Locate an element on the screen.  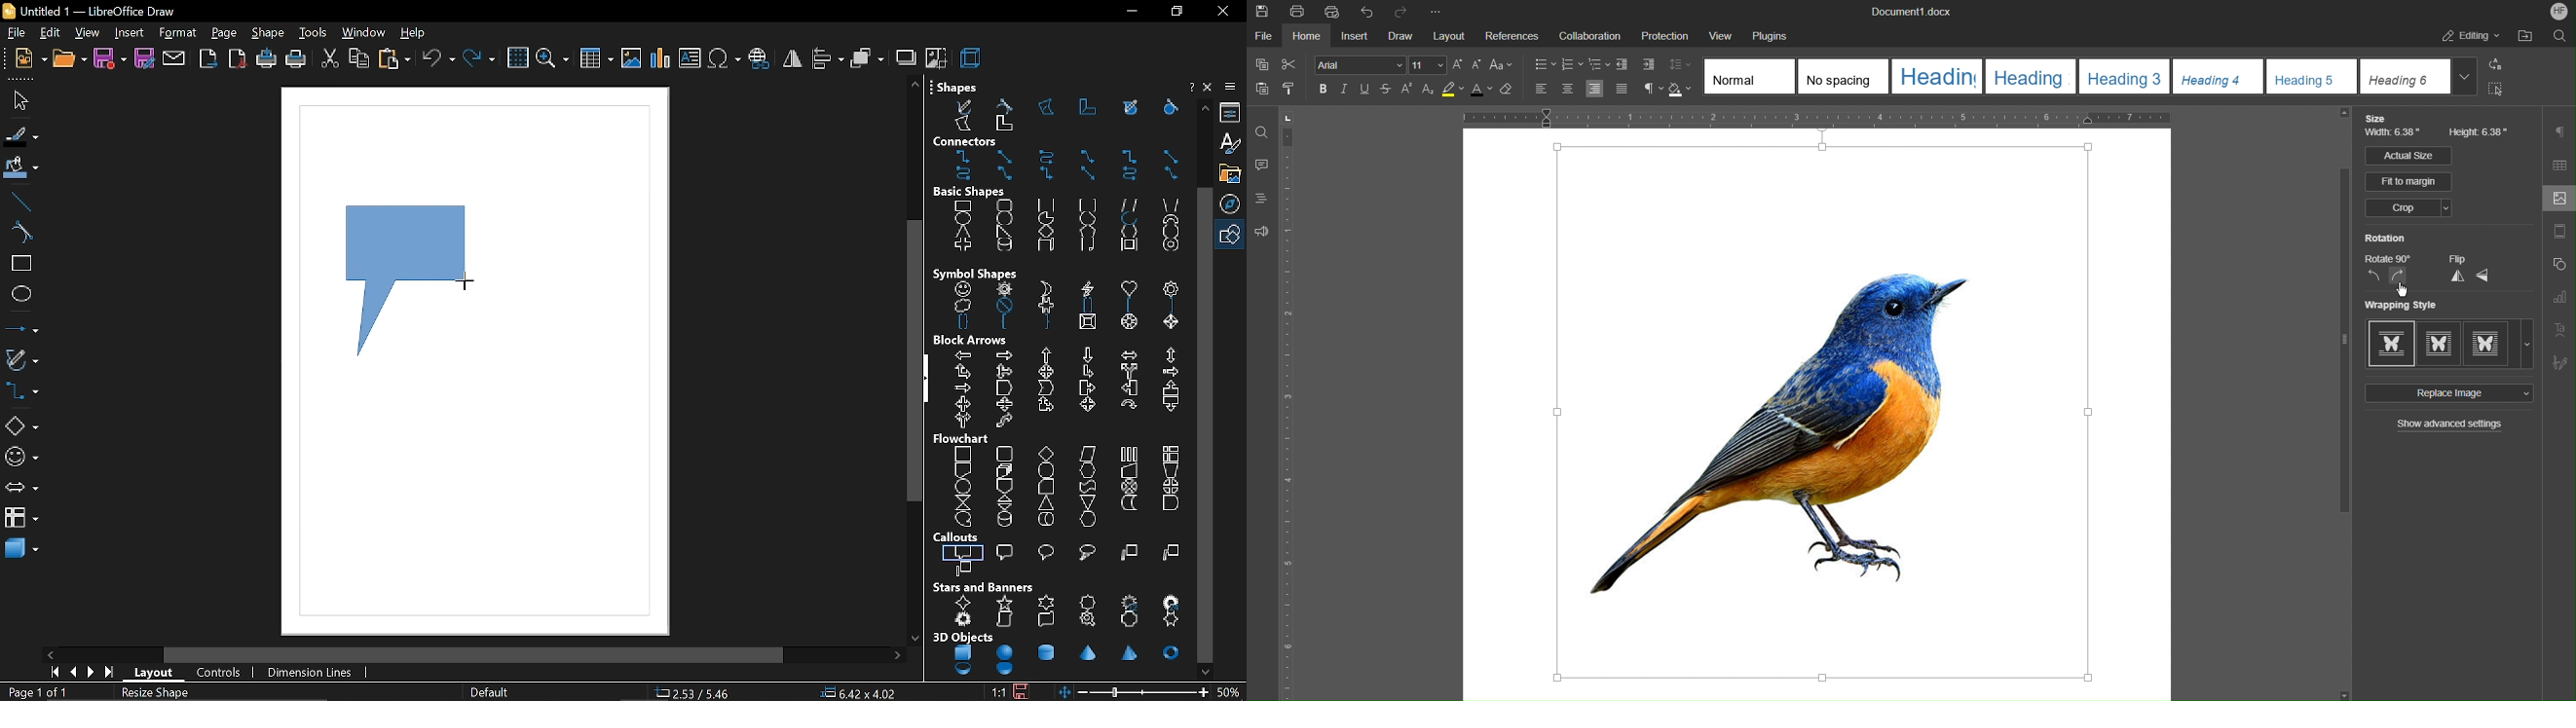
cross is located at coordinates (960, 246).